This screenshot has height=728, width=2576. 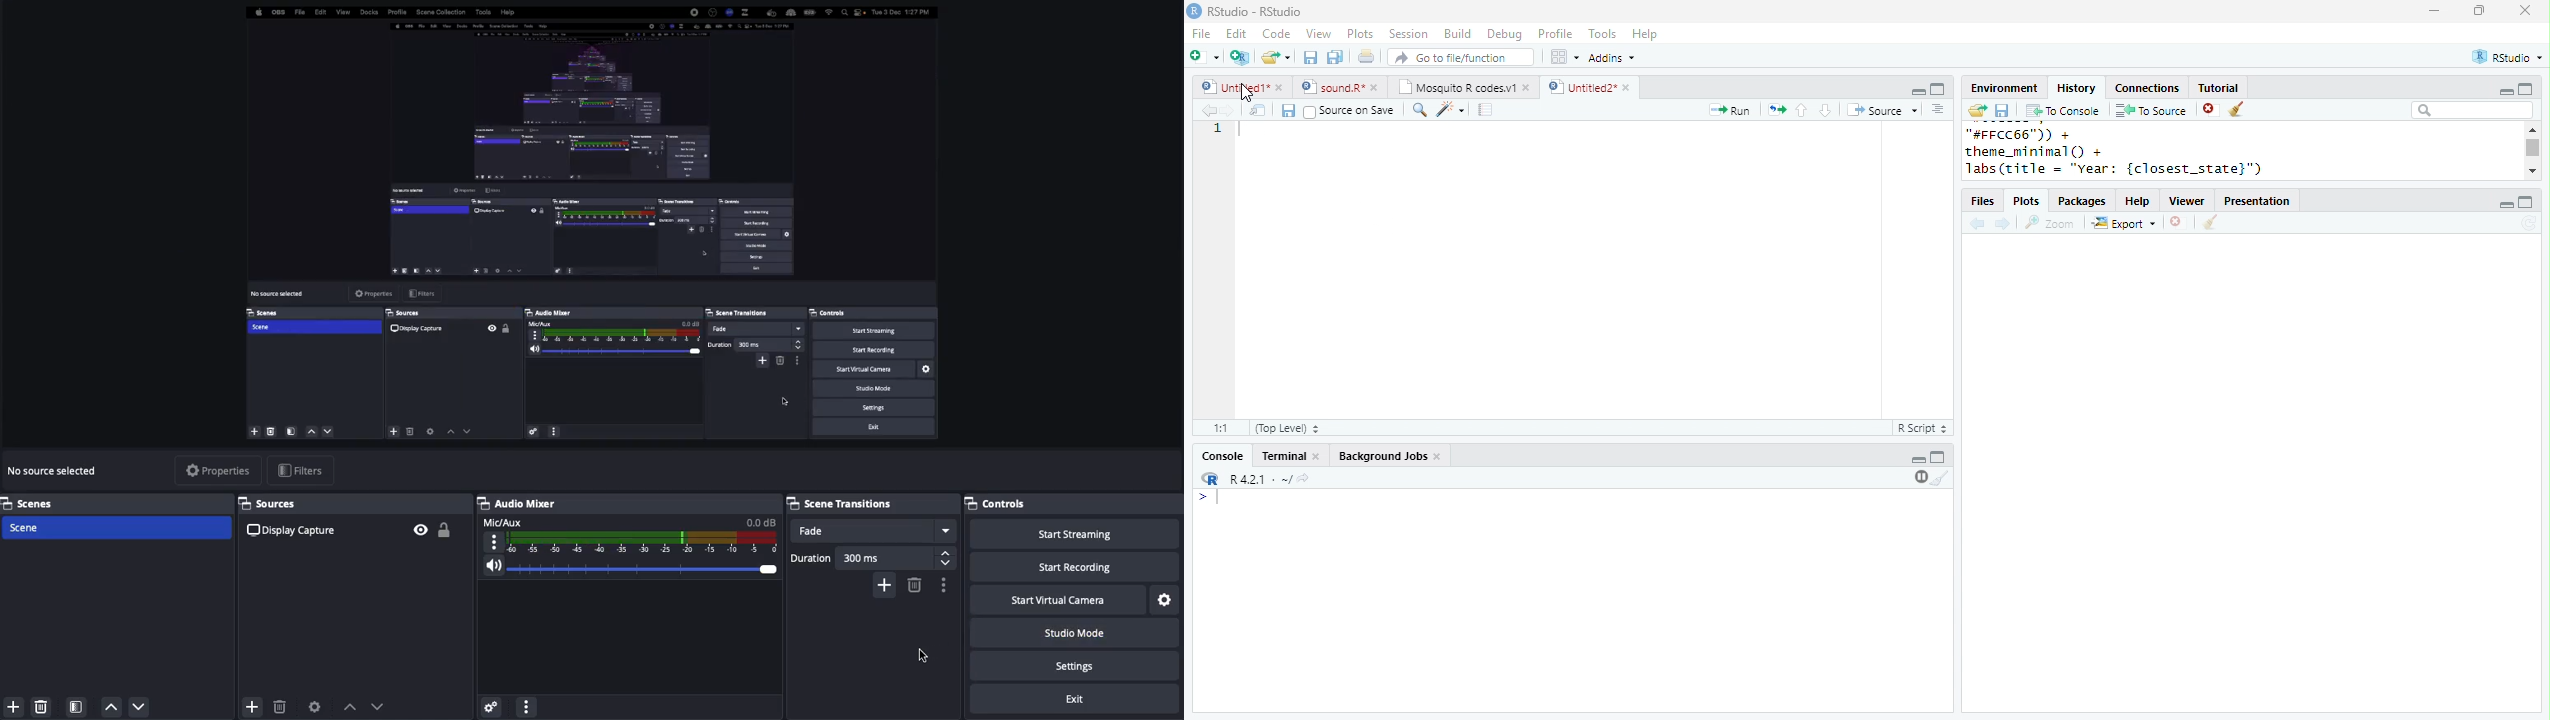 What do you see at coordinates (2137, 201) in the screenshot?
I see `Help` at bounding box center [2137, 201].